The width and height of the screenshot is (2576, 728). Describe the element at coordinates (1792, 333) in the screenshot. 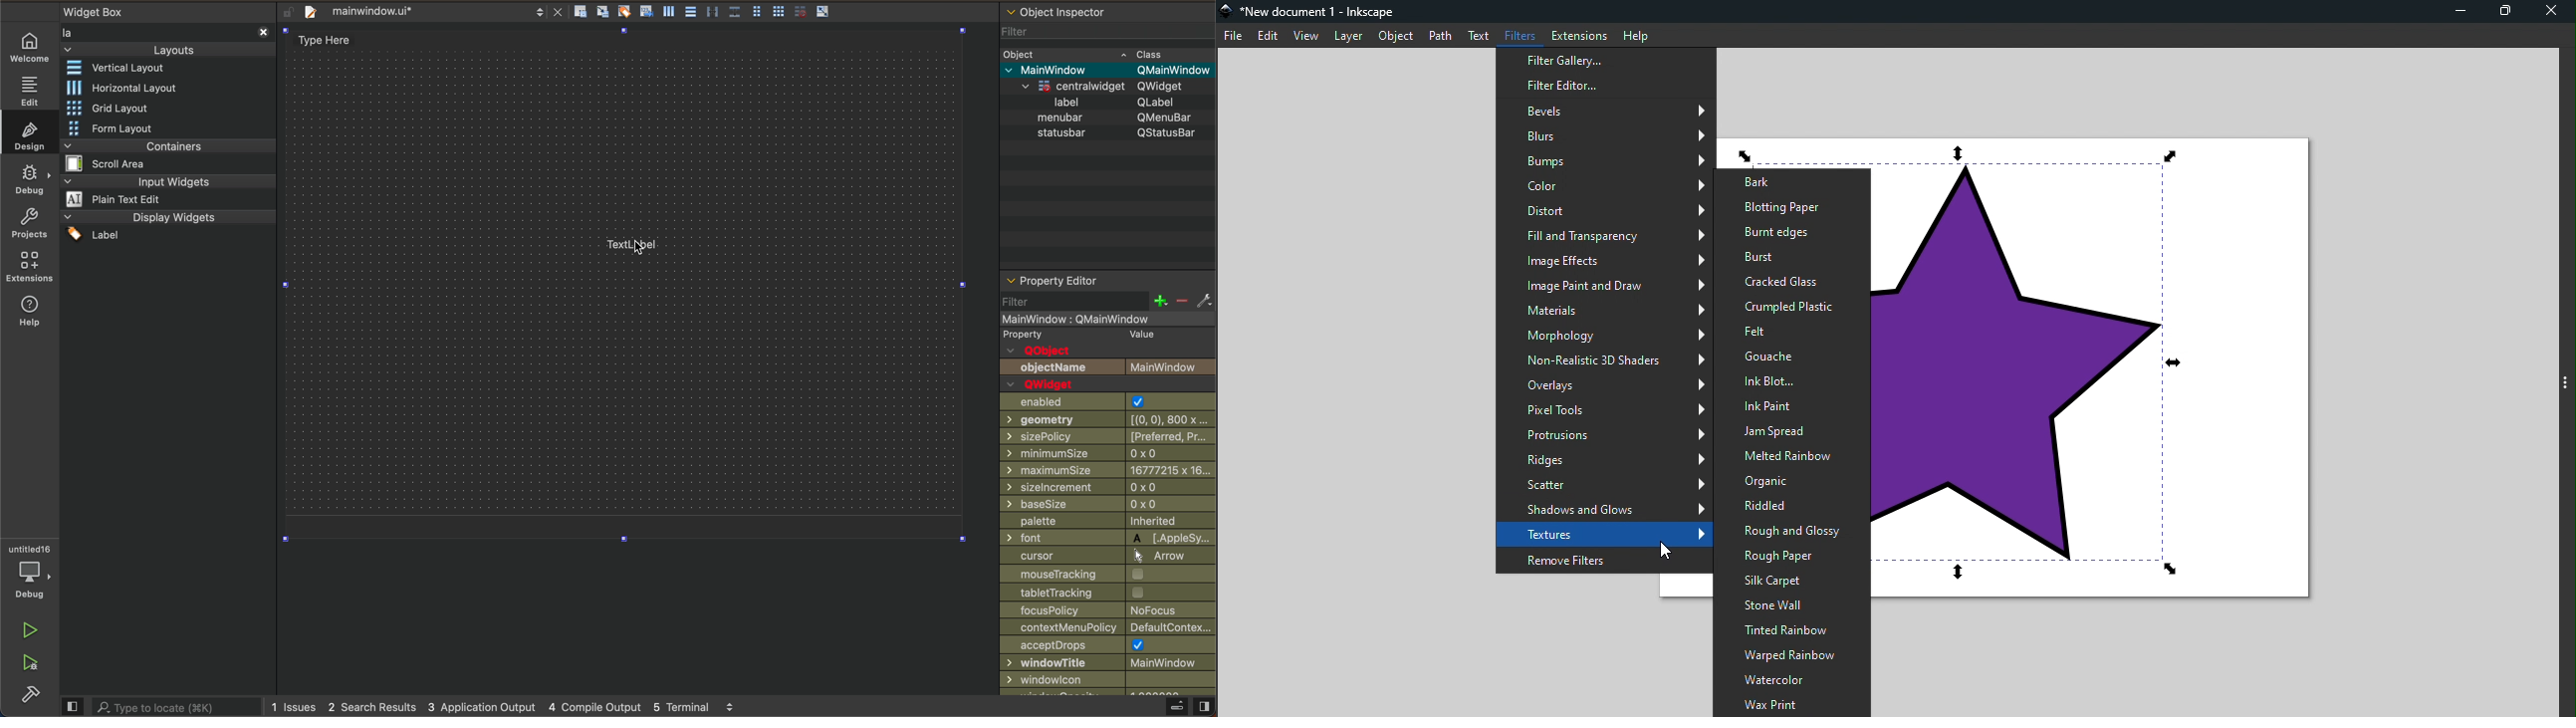

I see `Felt` at that location.